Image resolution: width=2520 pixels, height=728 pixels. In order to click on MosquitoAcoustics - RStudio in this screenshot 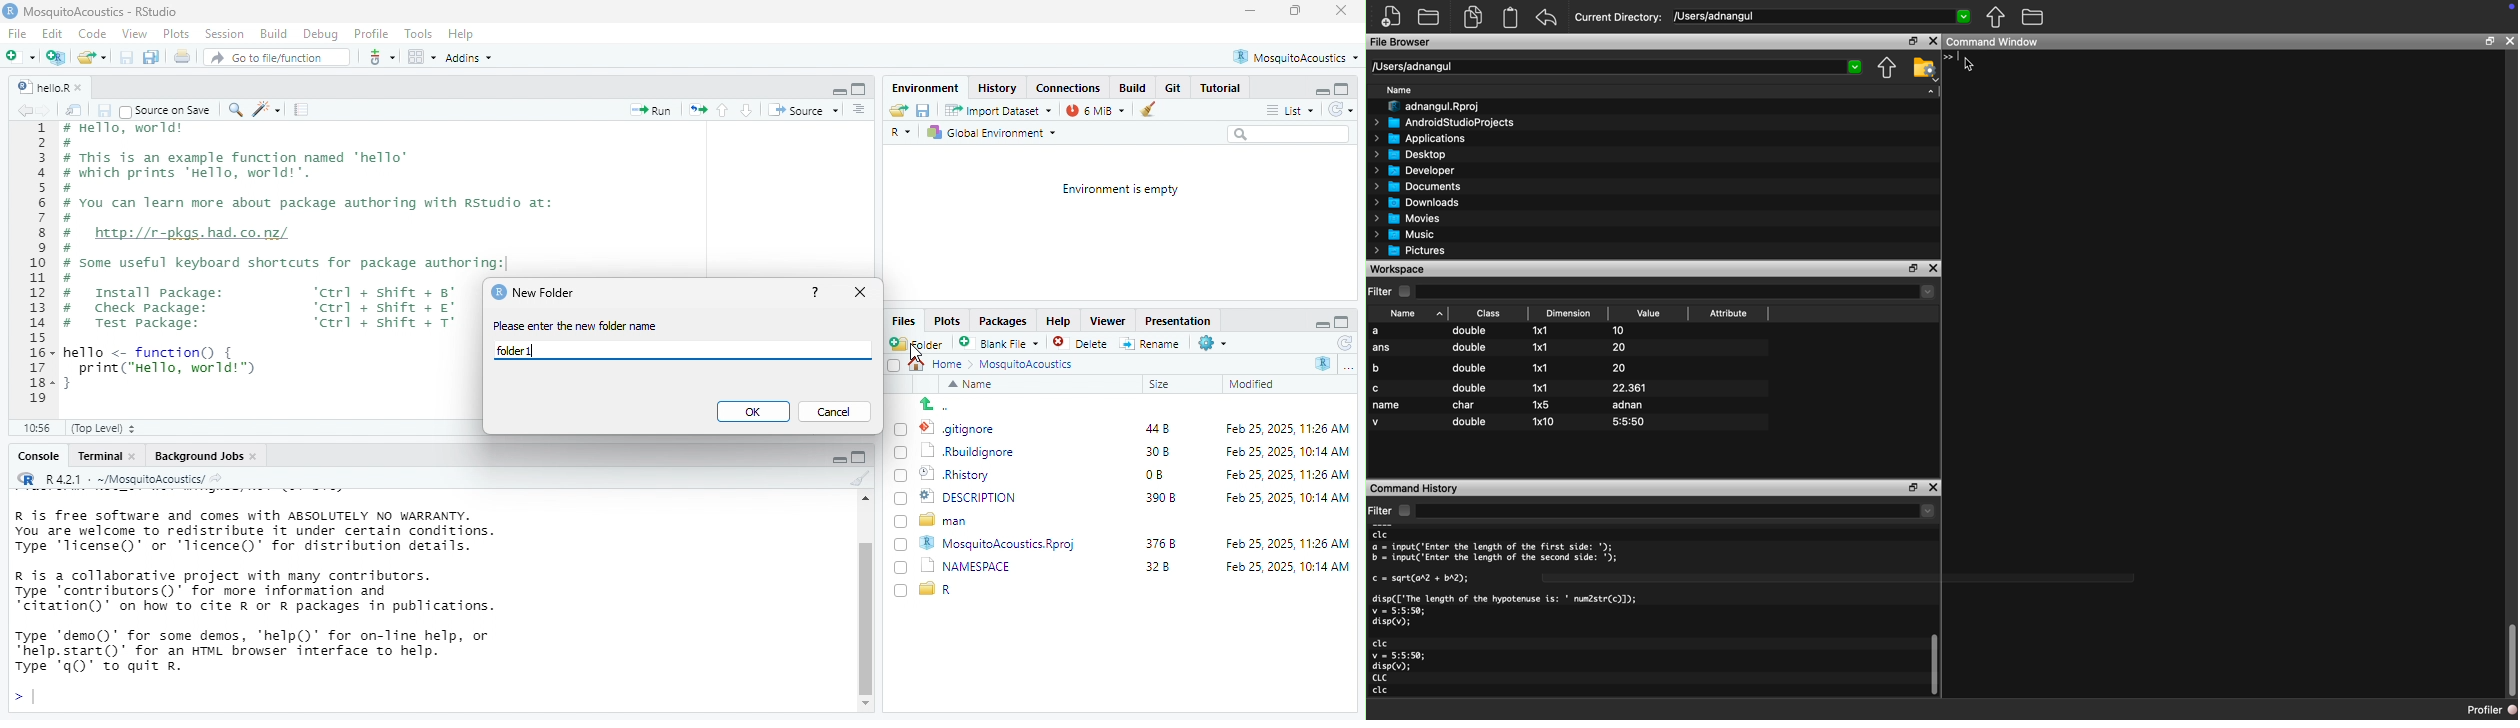, I will do `click(104, 12)`.